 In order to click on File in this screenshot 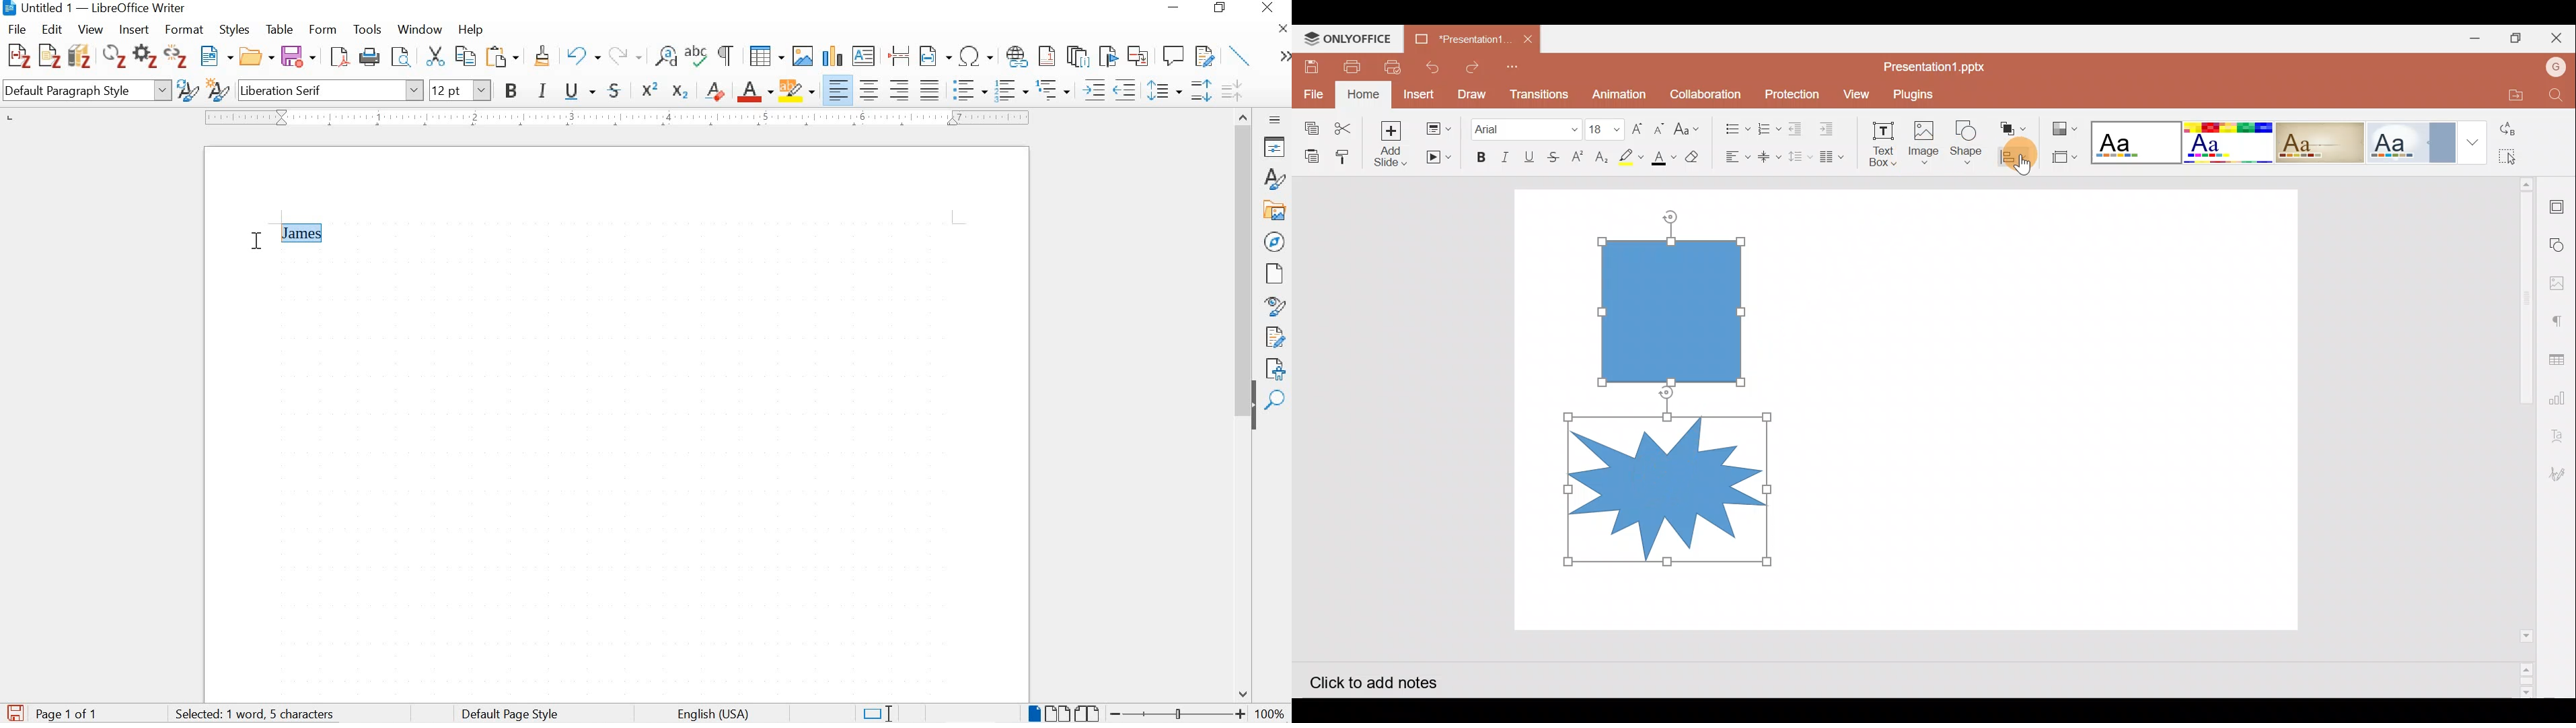, I will do `click(1310, 91)`.